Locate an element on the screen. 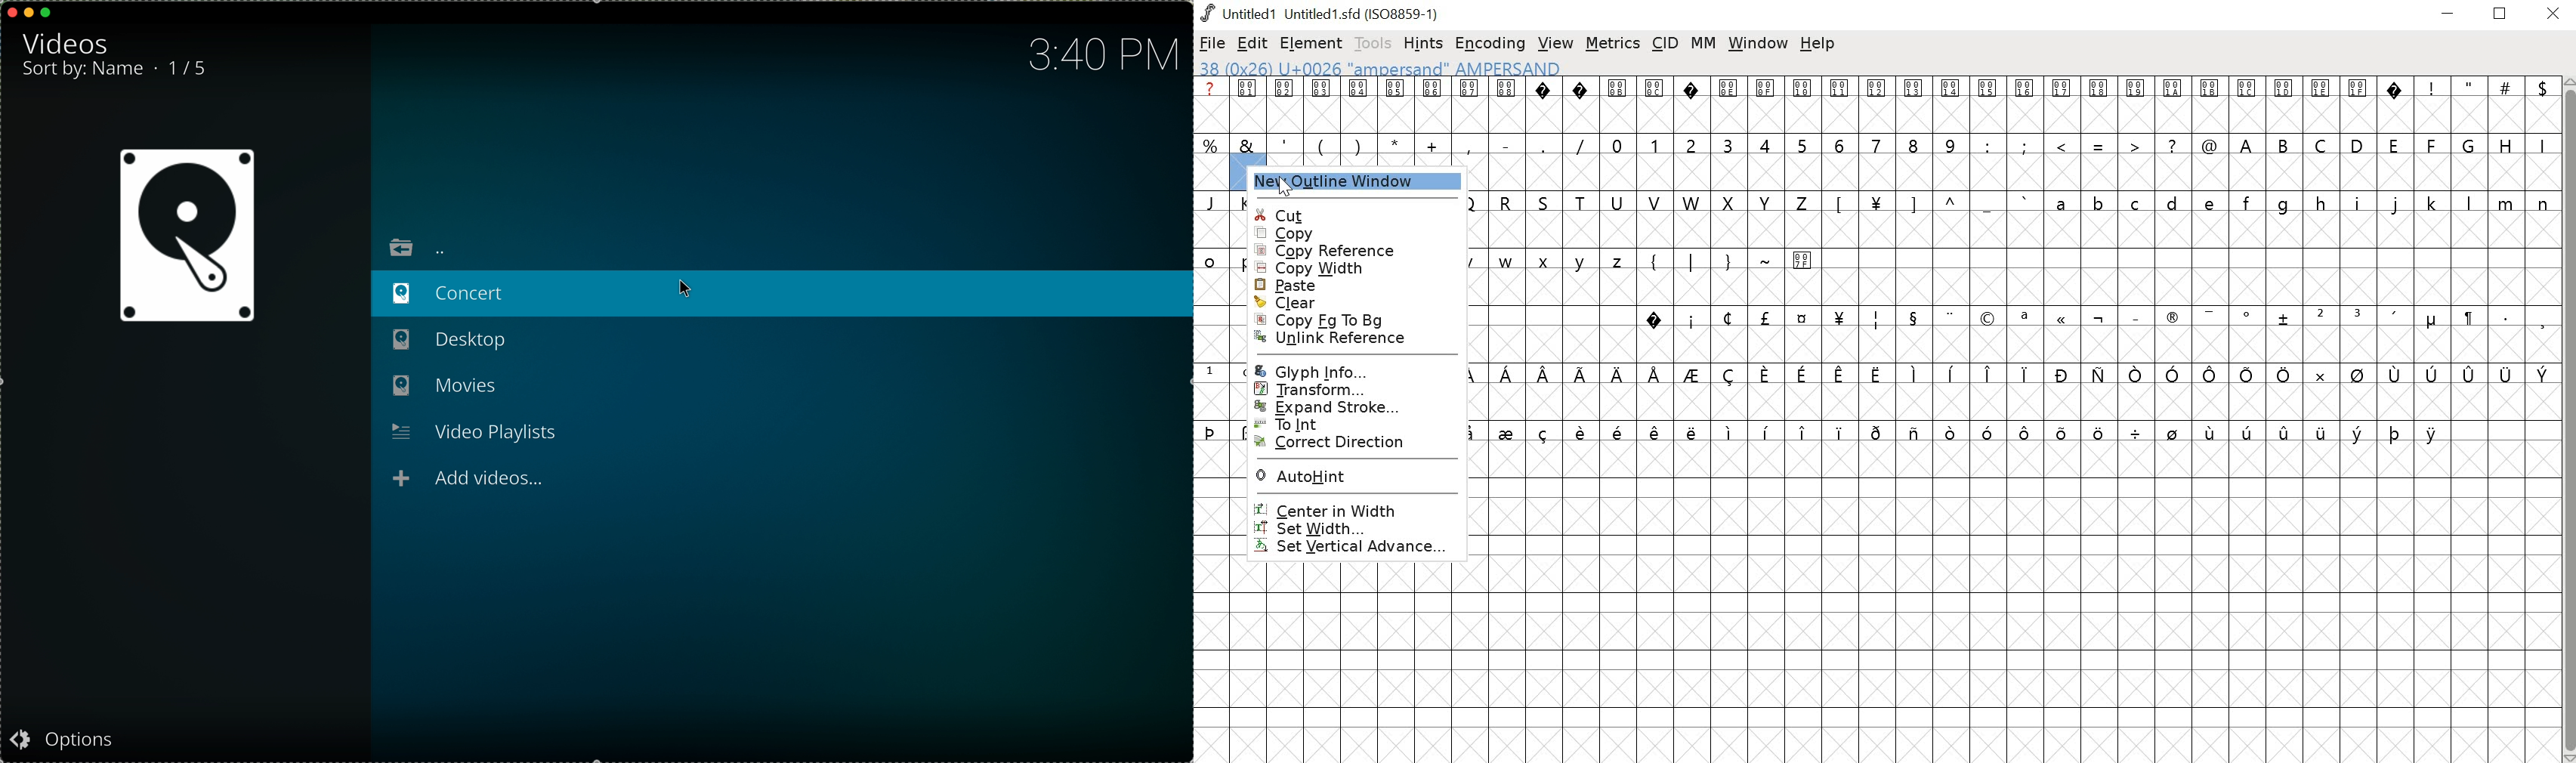 Image resolution: width=2576 pixels, height=784 pixels. Symbol is located at coordinates (2431, 322).